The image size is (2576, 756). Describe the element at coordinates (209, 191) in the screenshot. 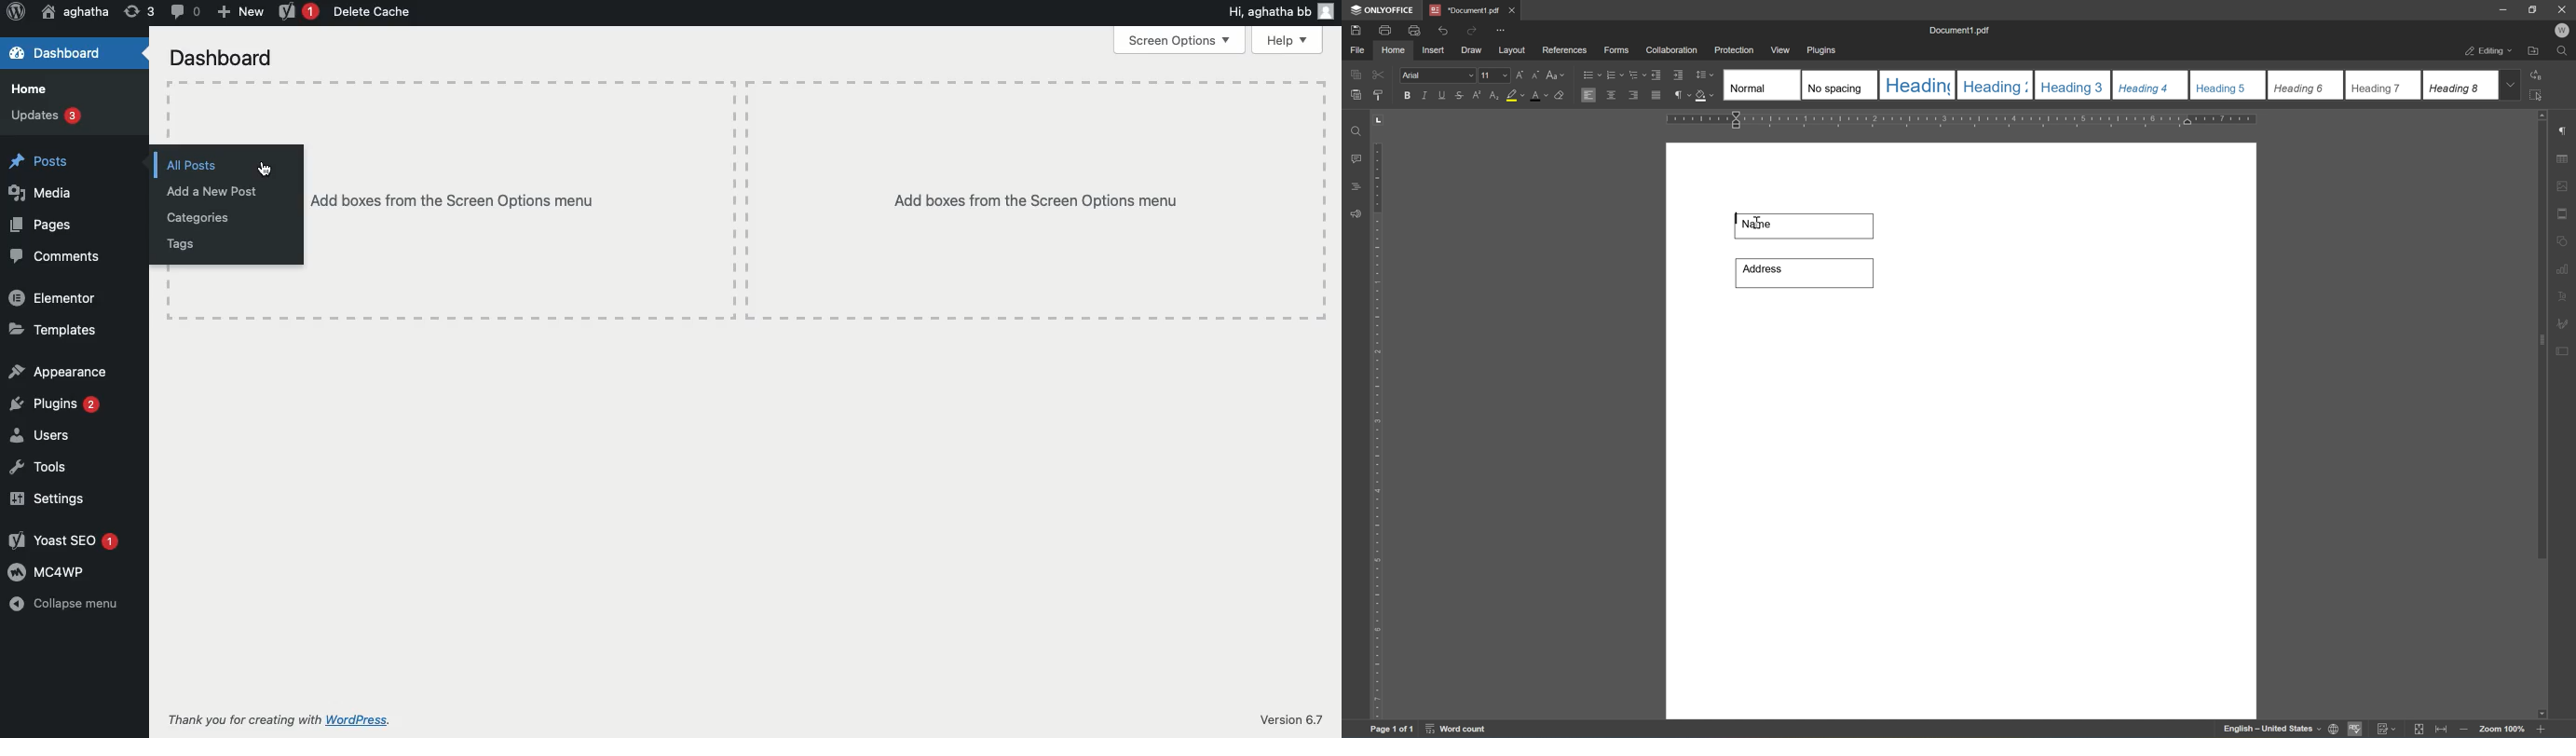

I see `Add a new post` at that location.